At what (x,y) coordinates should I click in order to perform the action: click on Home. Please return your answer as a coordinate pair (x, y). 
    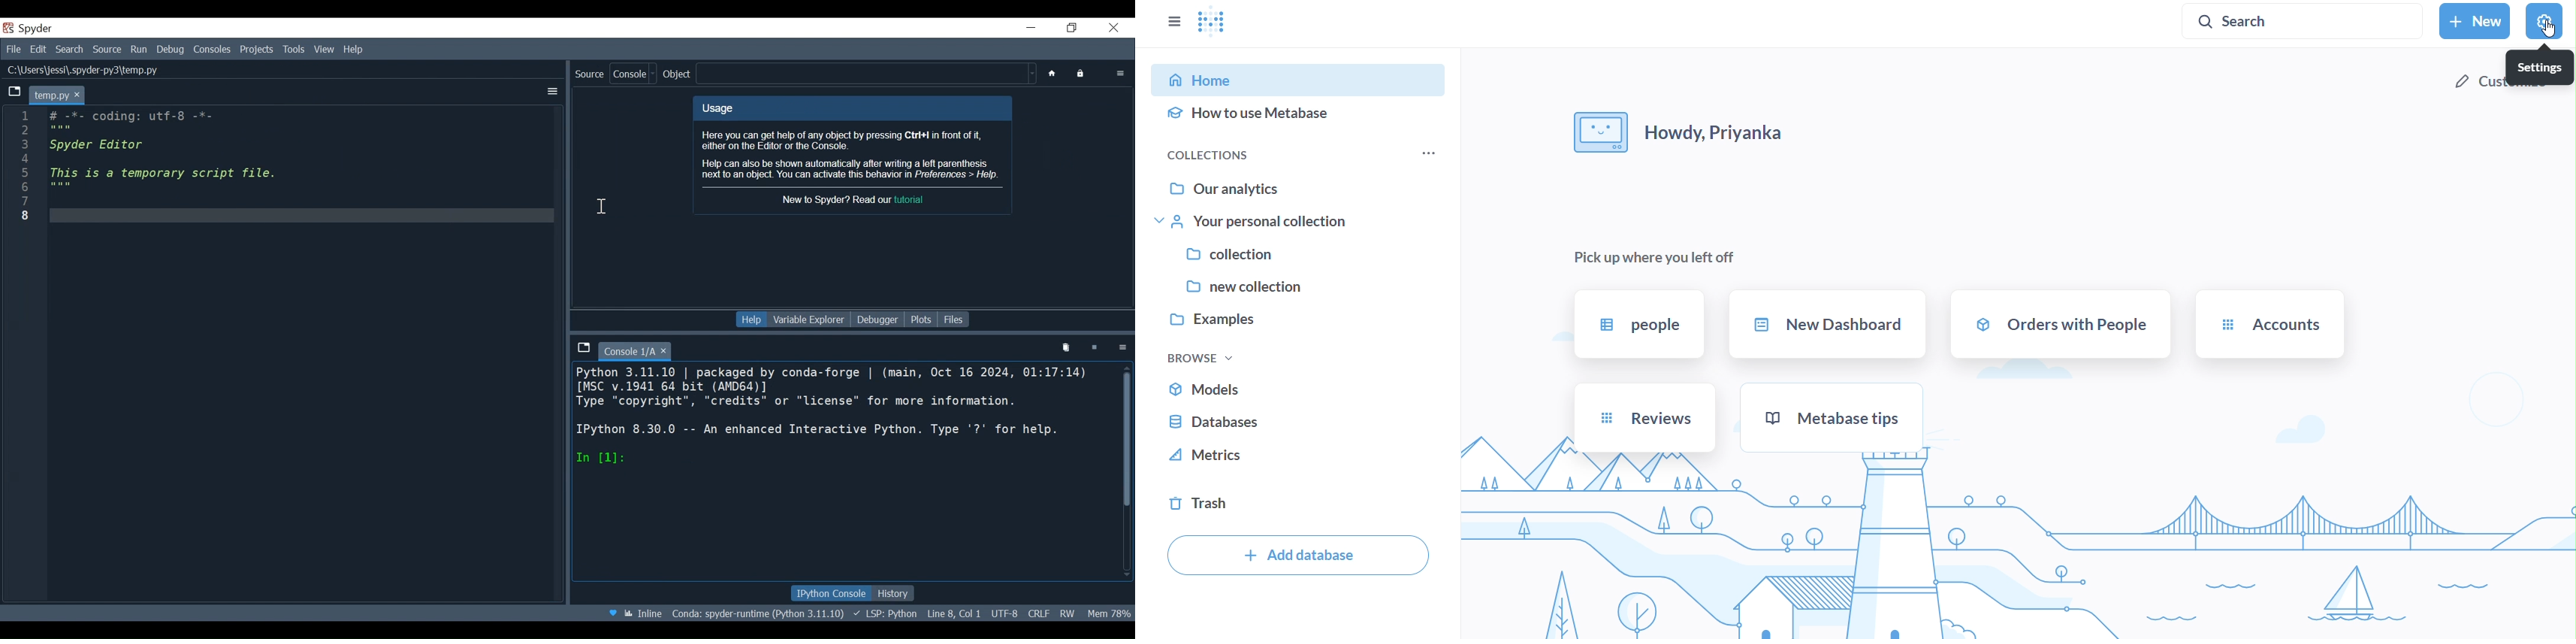
    Looking at the image, I should click on (1051, 73).